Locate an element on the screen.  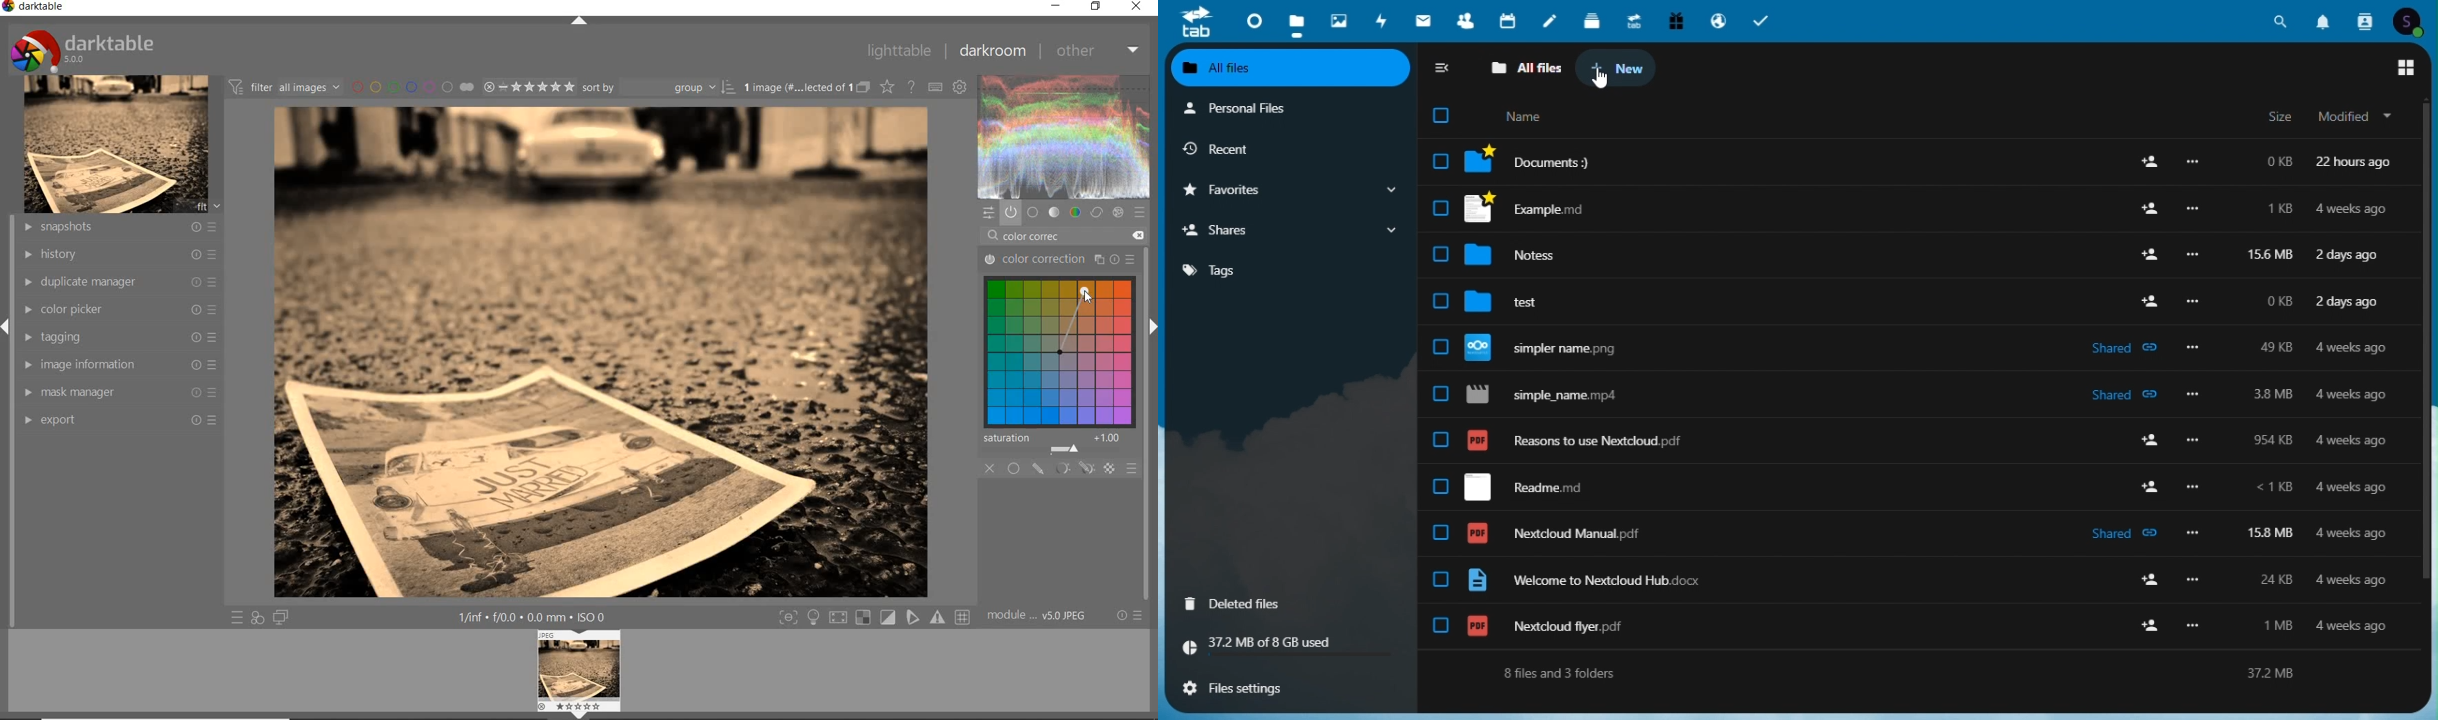
add user is located at coordinates (2150, 486).